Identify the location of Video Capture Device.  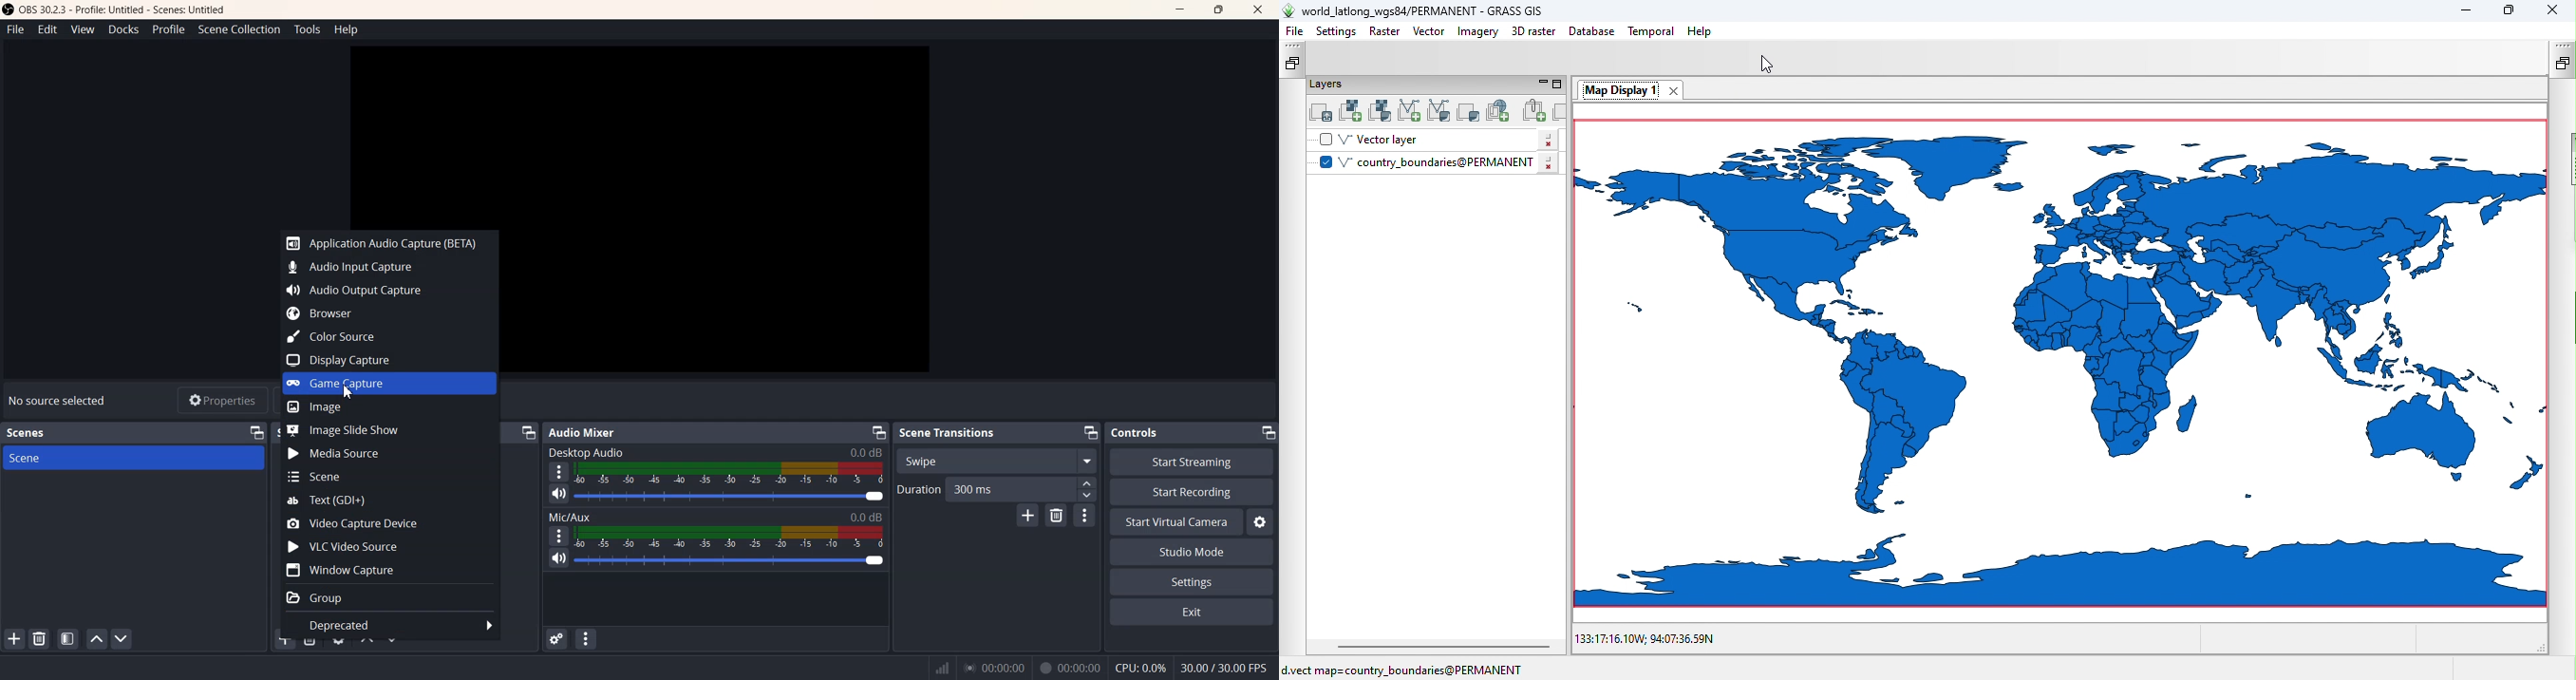
(390, 523).